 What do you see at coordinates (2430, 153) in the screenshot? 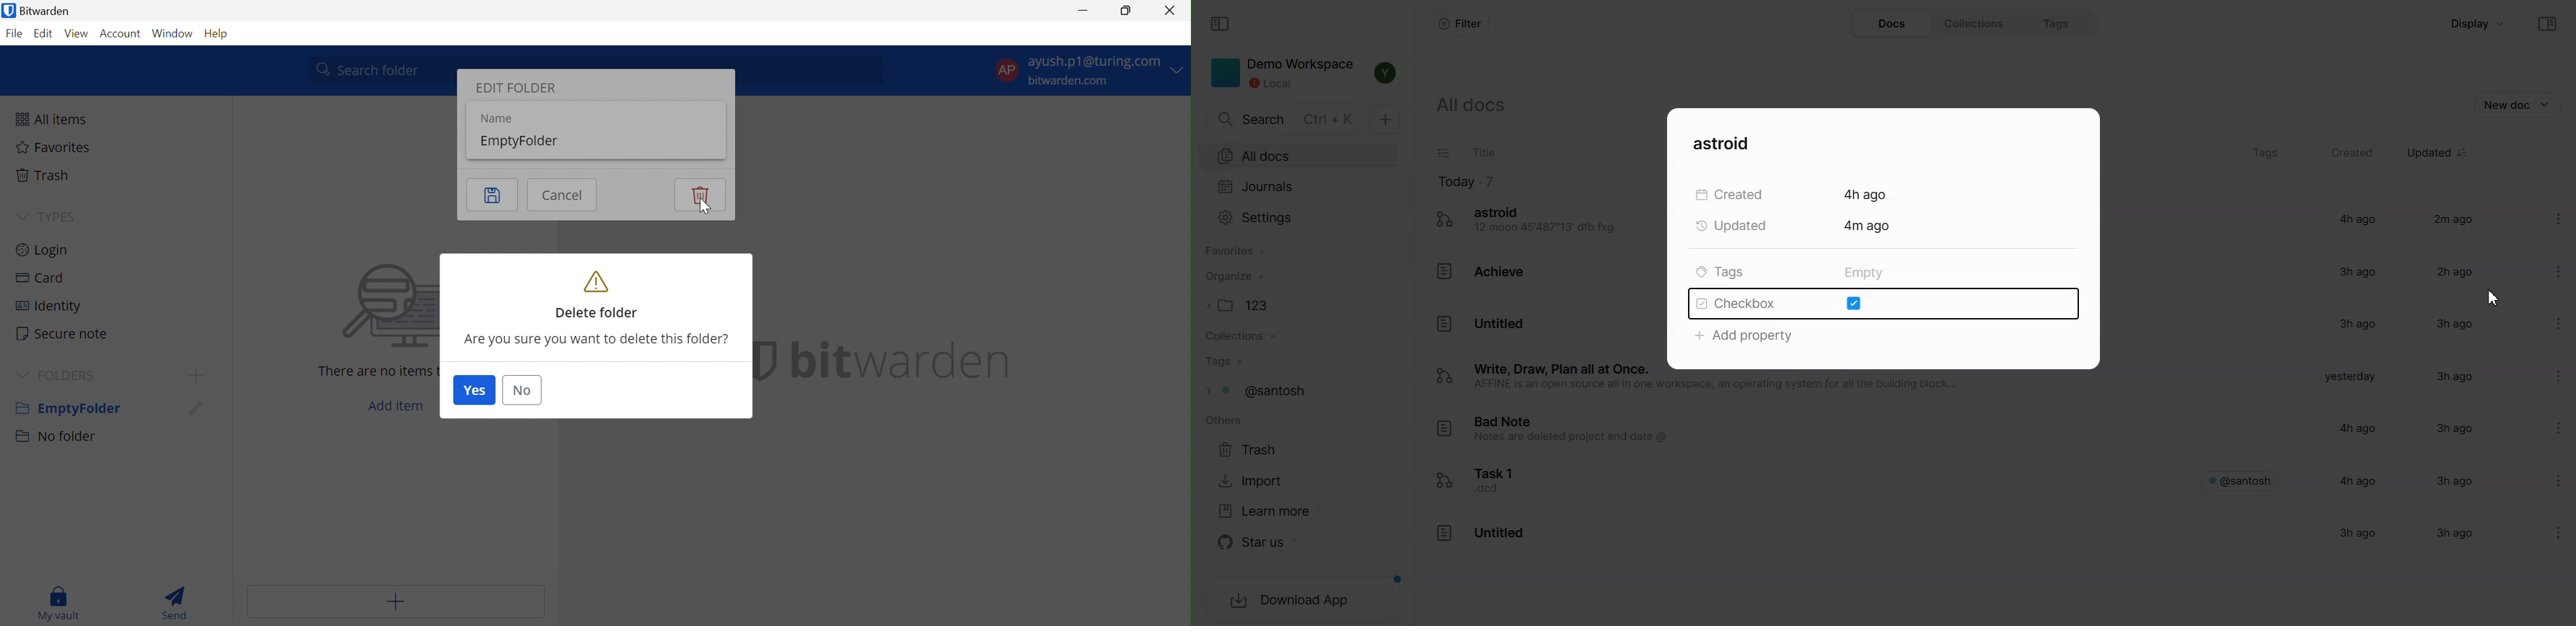
I see `Updated` at bounding box center [2430, 153].